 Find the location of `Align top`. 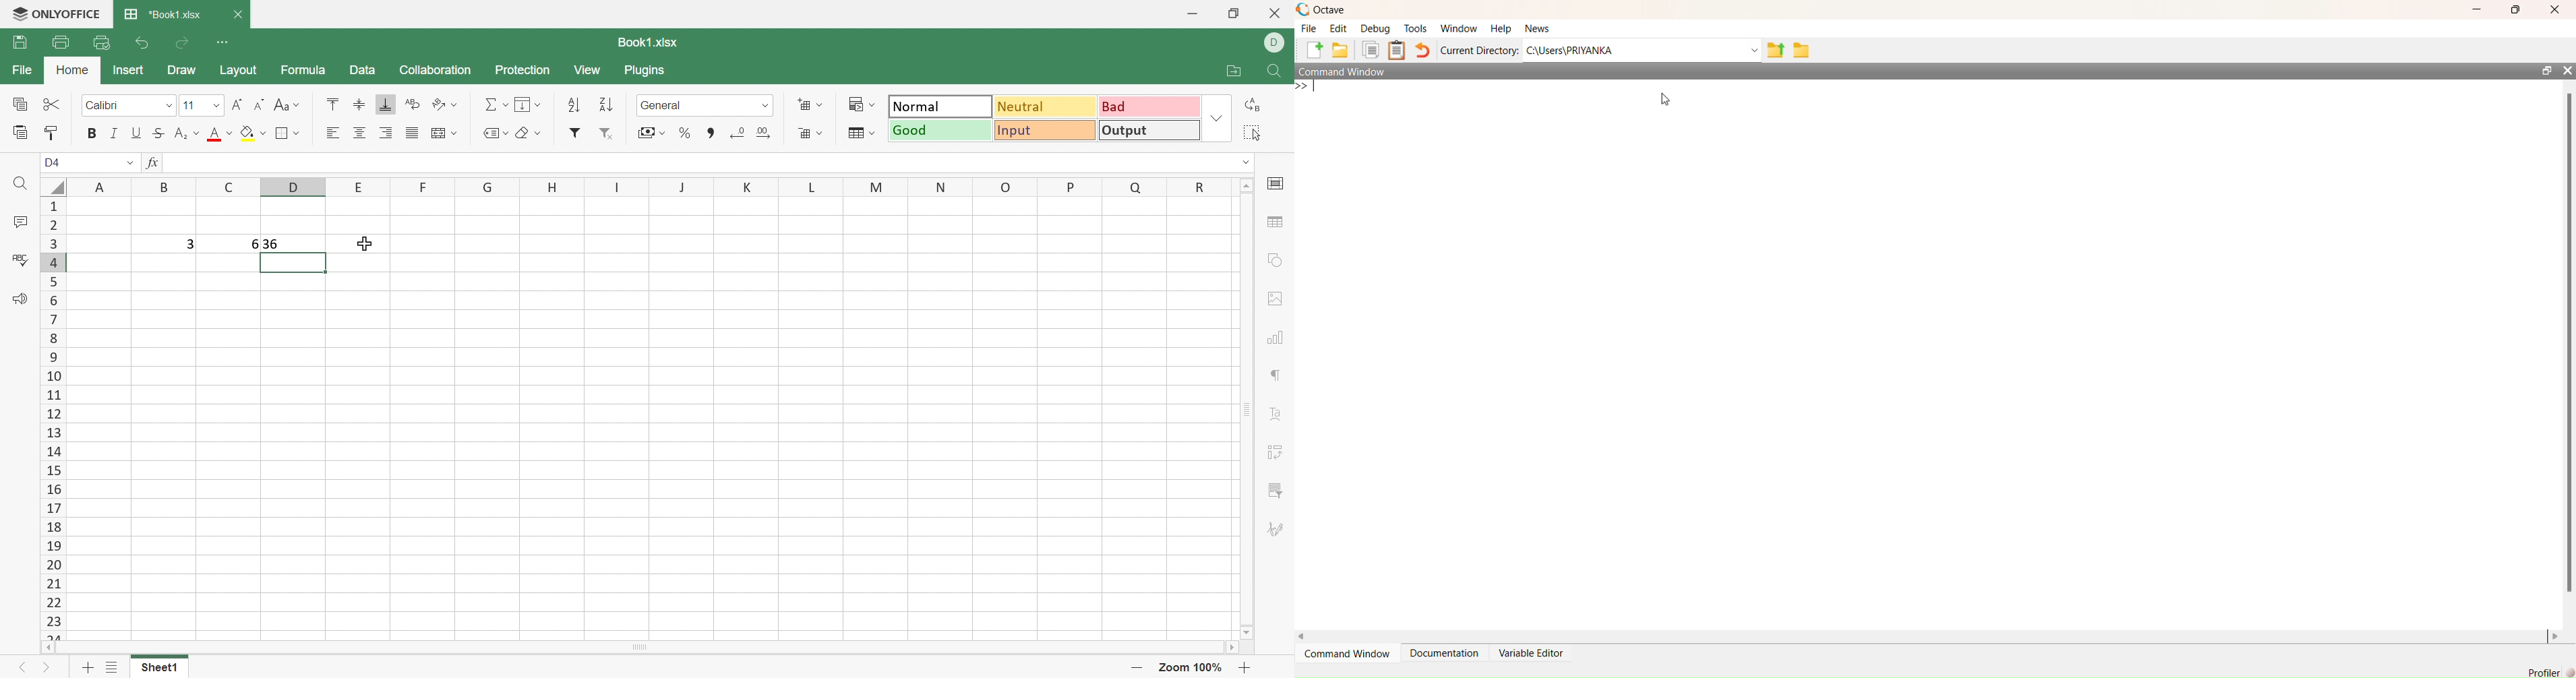

Align top is located at coordinates (360, 105).